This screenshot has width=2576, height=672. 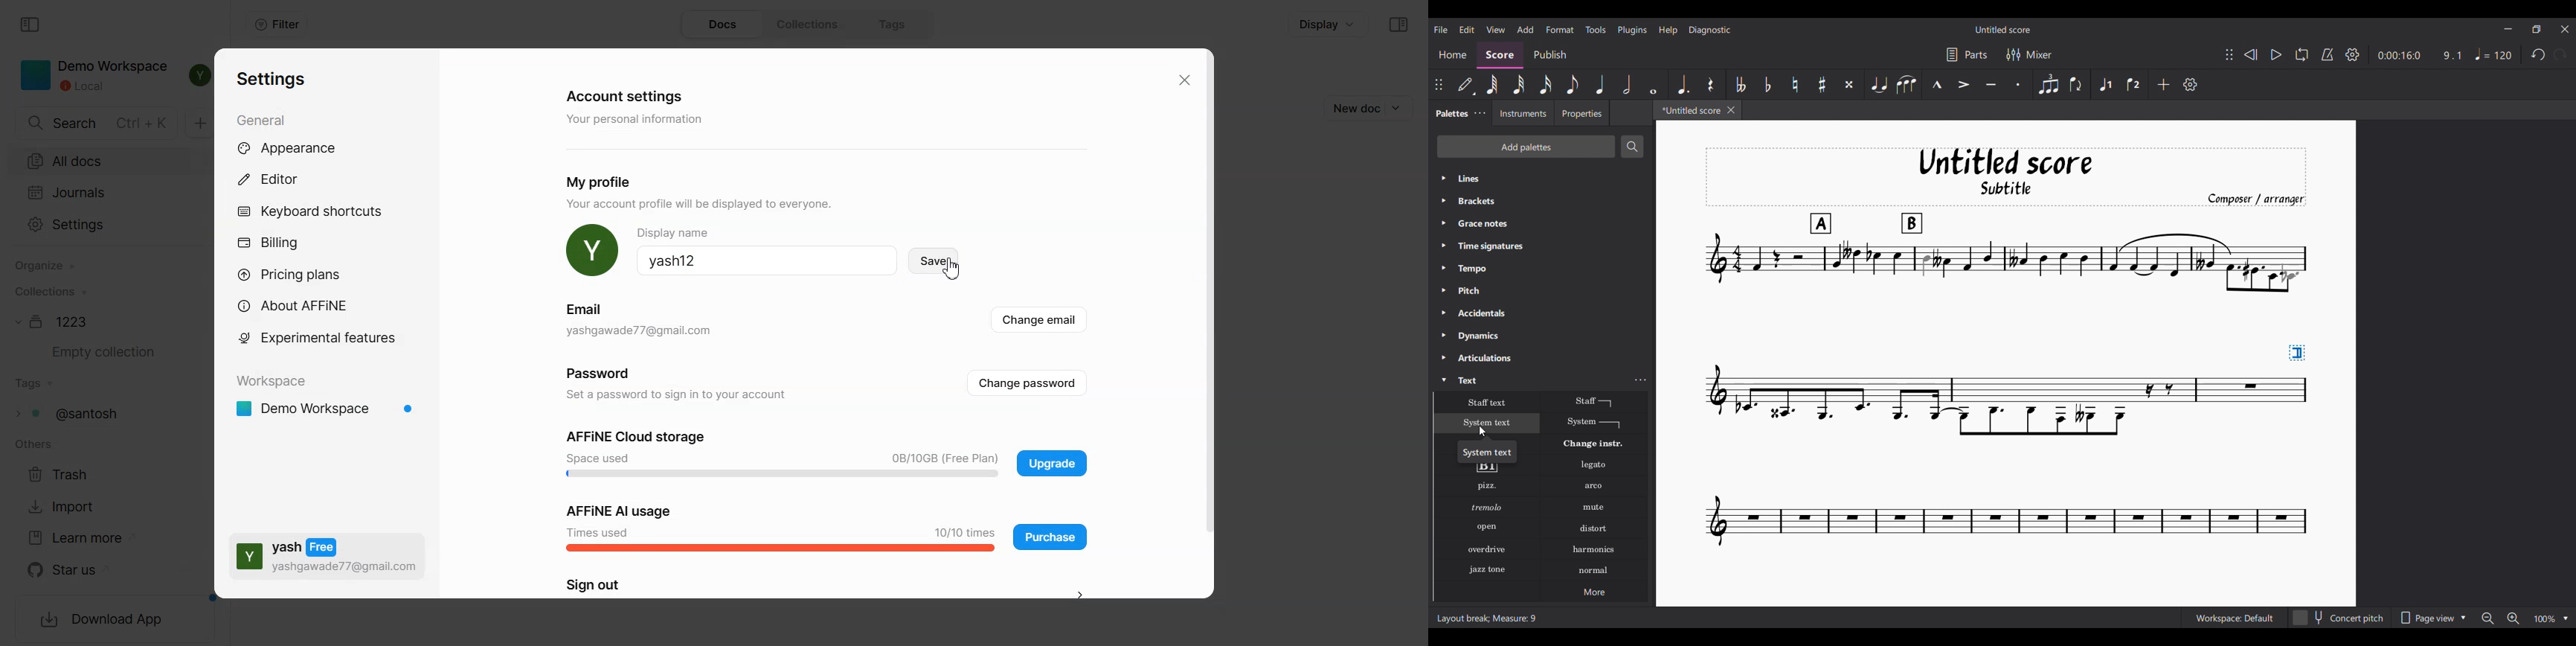 I want to click on Palettes, so click(x=1449, y=114).